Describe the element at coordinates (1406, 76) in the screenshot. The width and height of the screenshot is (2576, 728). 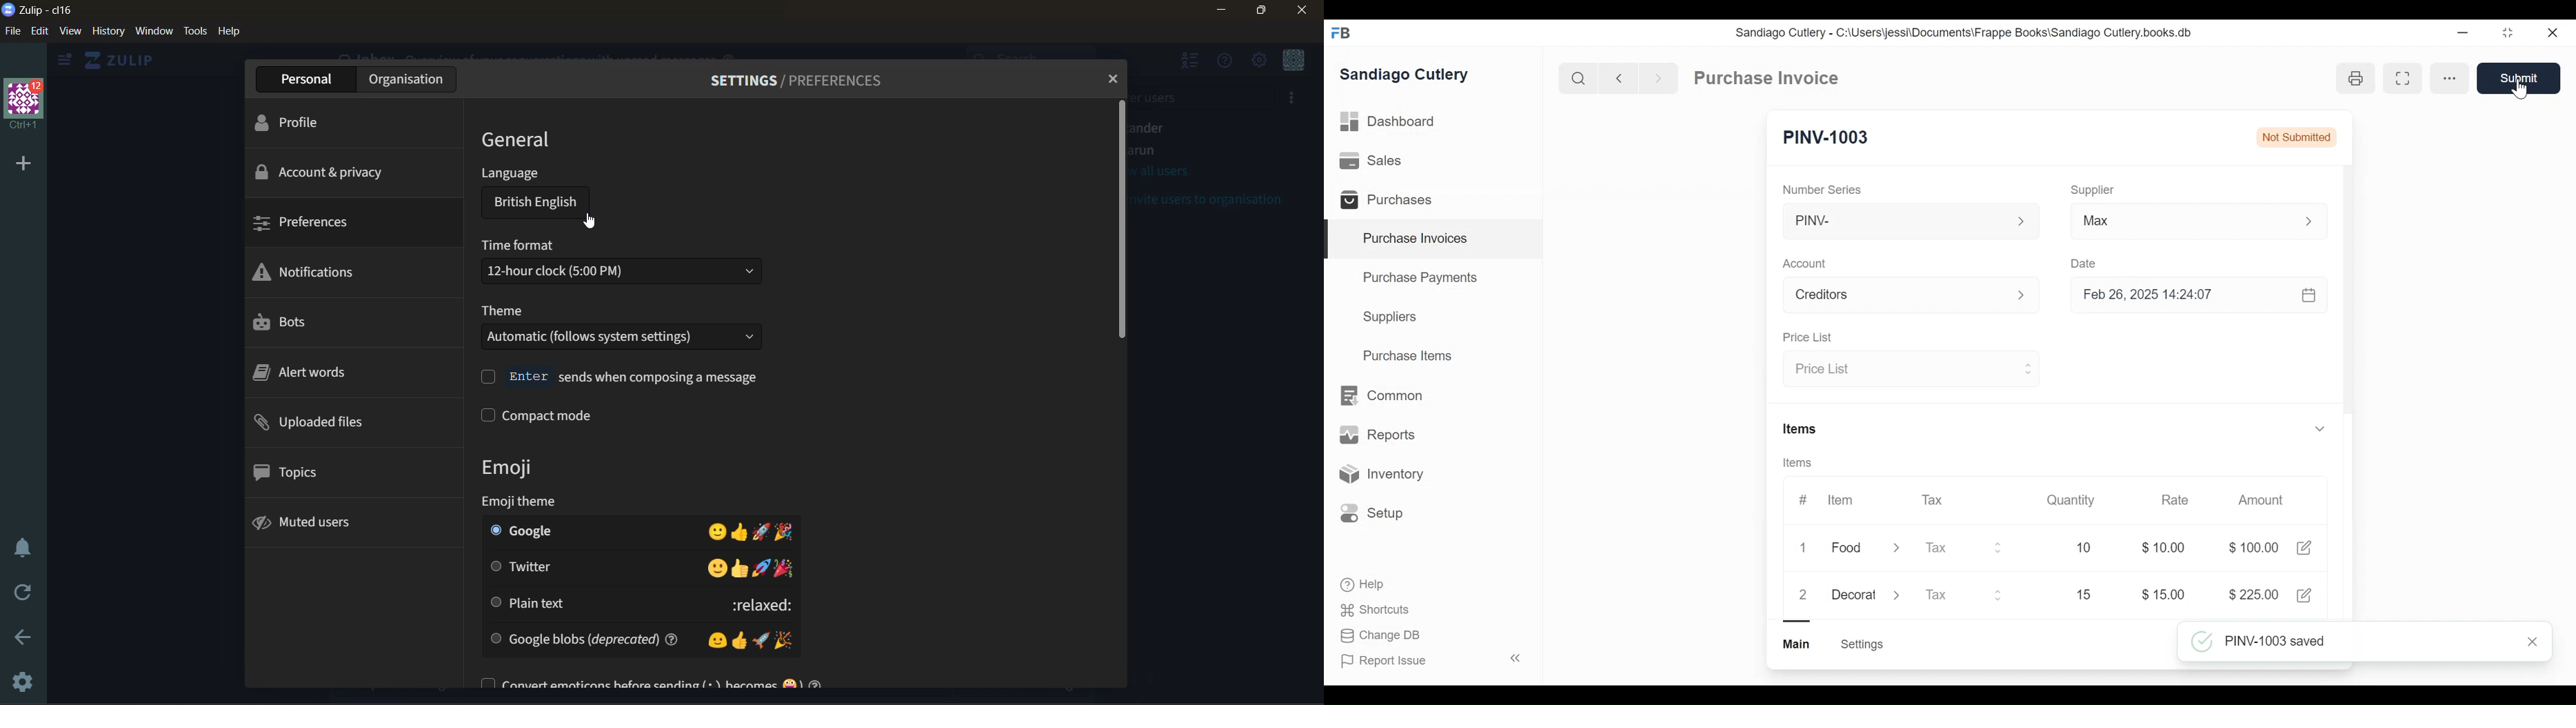
I see `Sandiago Cutlery` at that location.